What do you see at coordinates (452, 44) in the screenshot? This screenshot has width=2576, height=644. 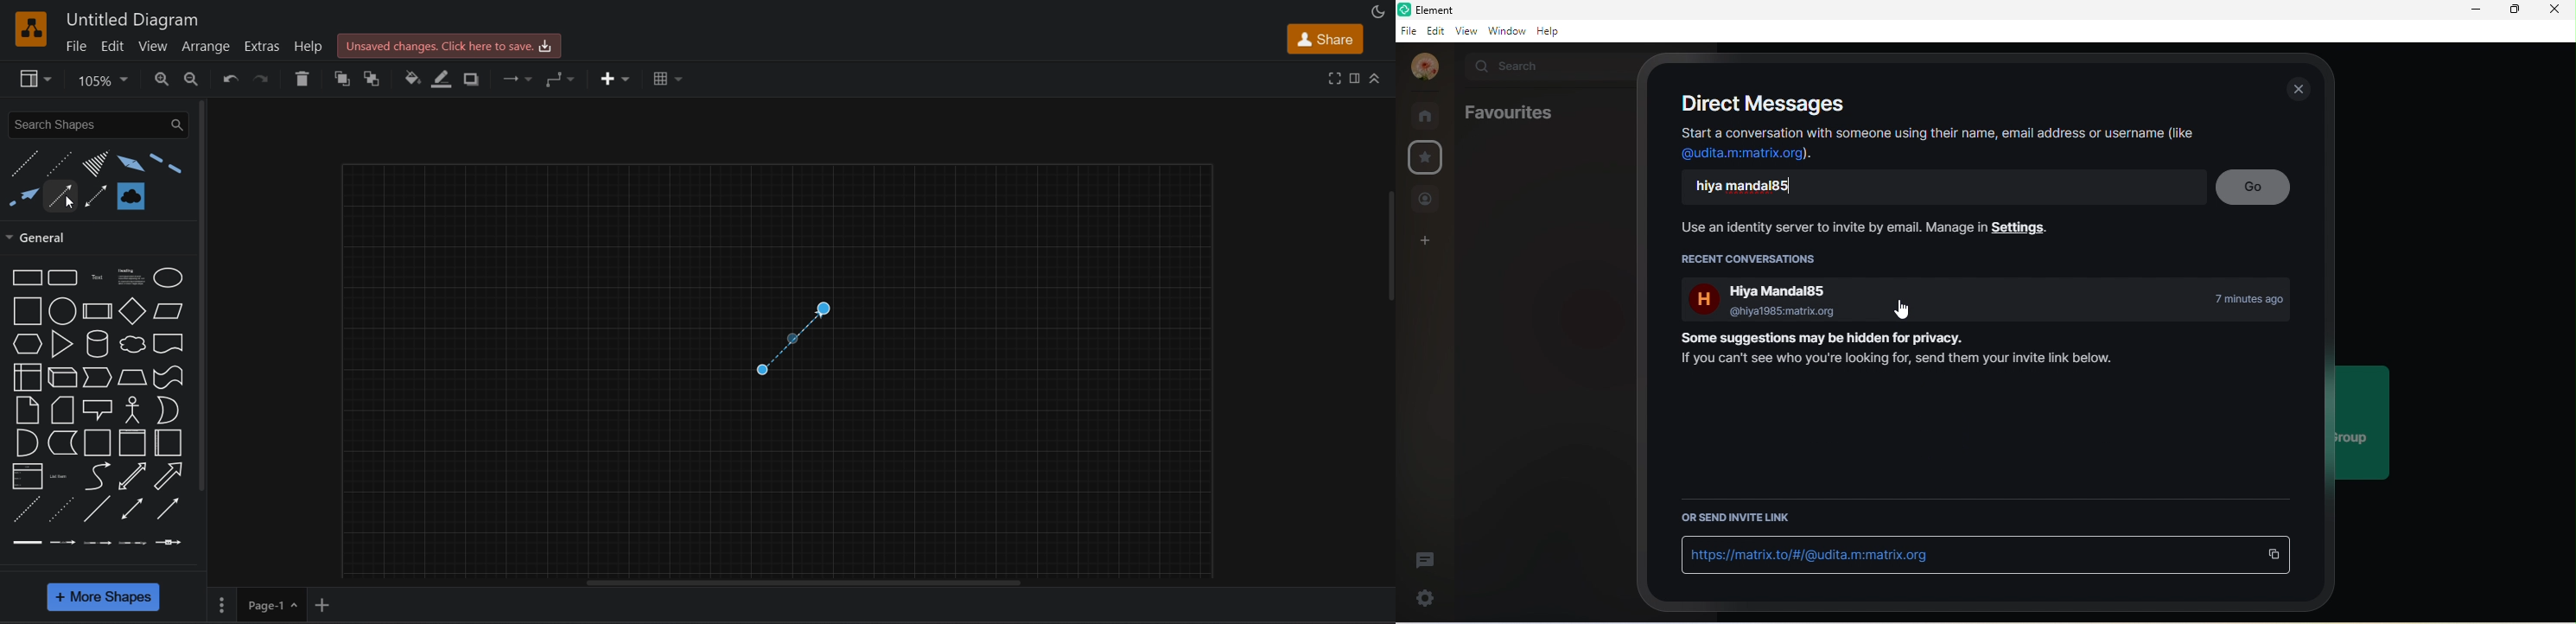 I see `unsaved changes - click here to save` at bounding box center [452, 44].